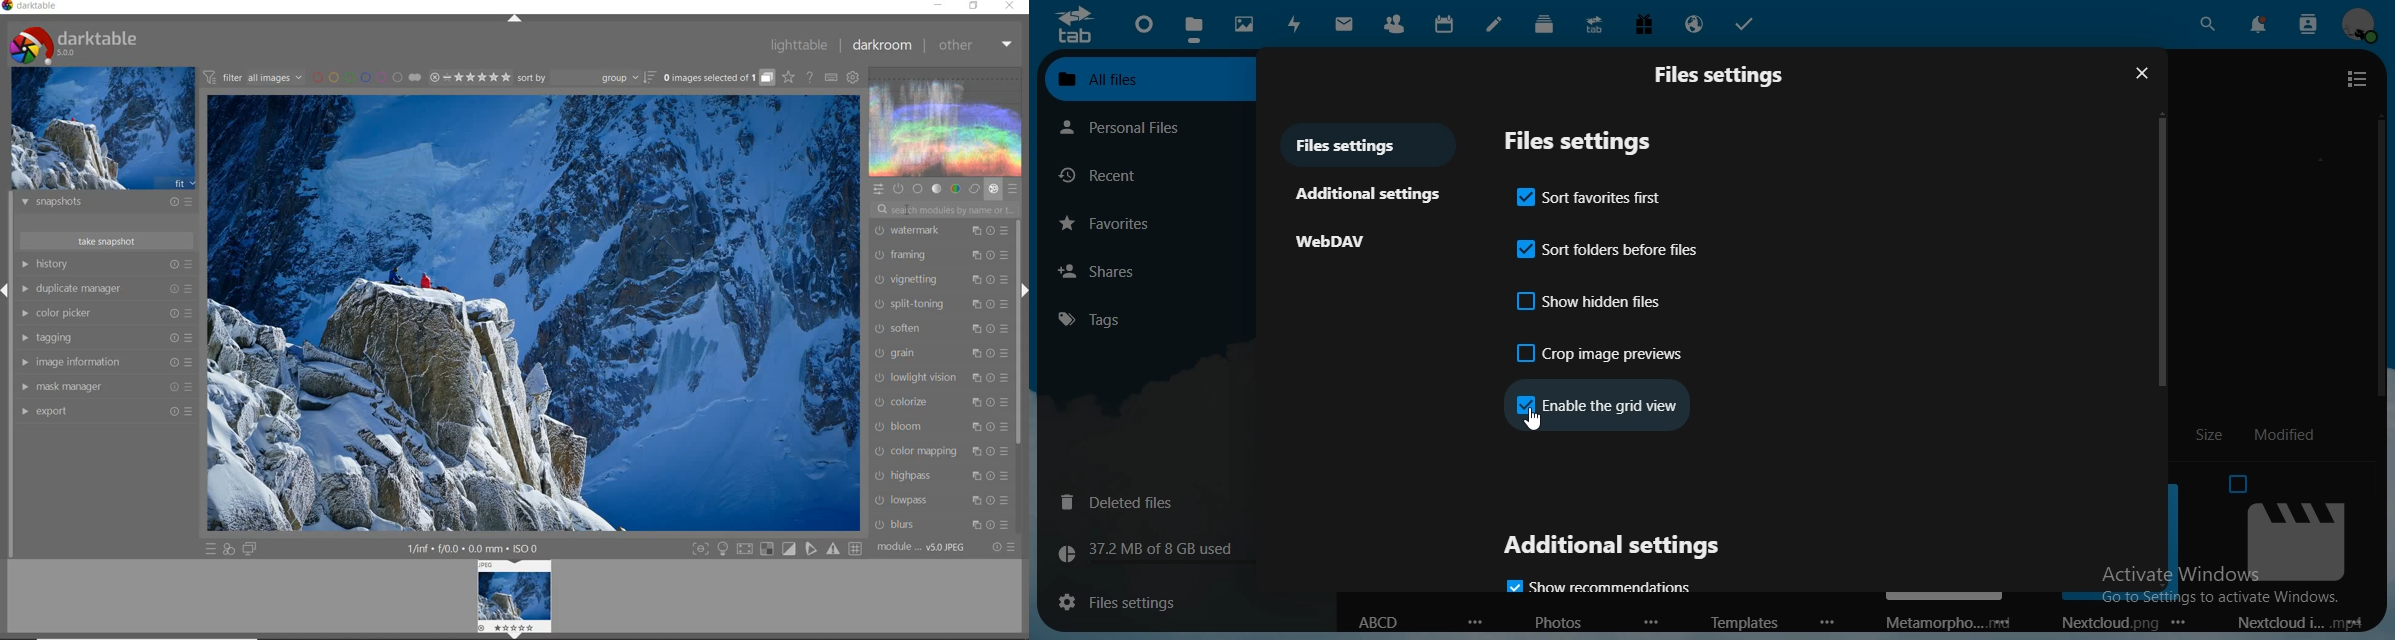  Describe the element at coordinates (2356, 80) in the screenshot. I see `switch to grid view` at that location.